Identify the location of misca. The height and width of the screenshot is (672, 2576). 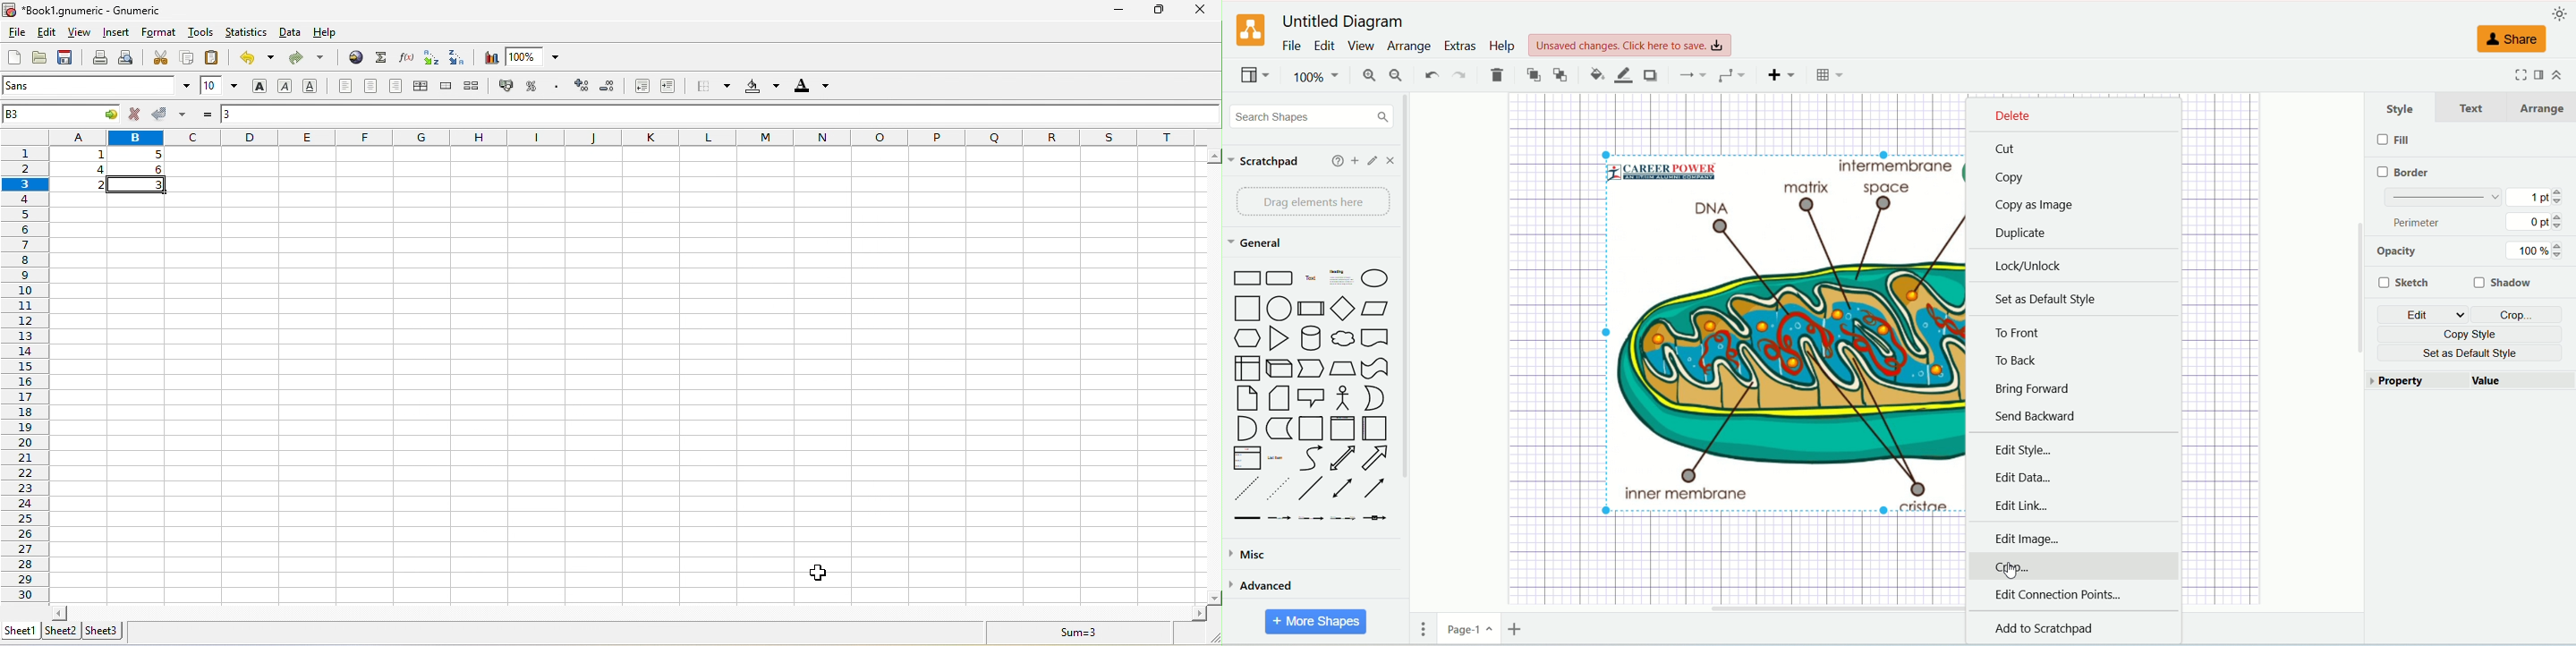
(1251, 555).